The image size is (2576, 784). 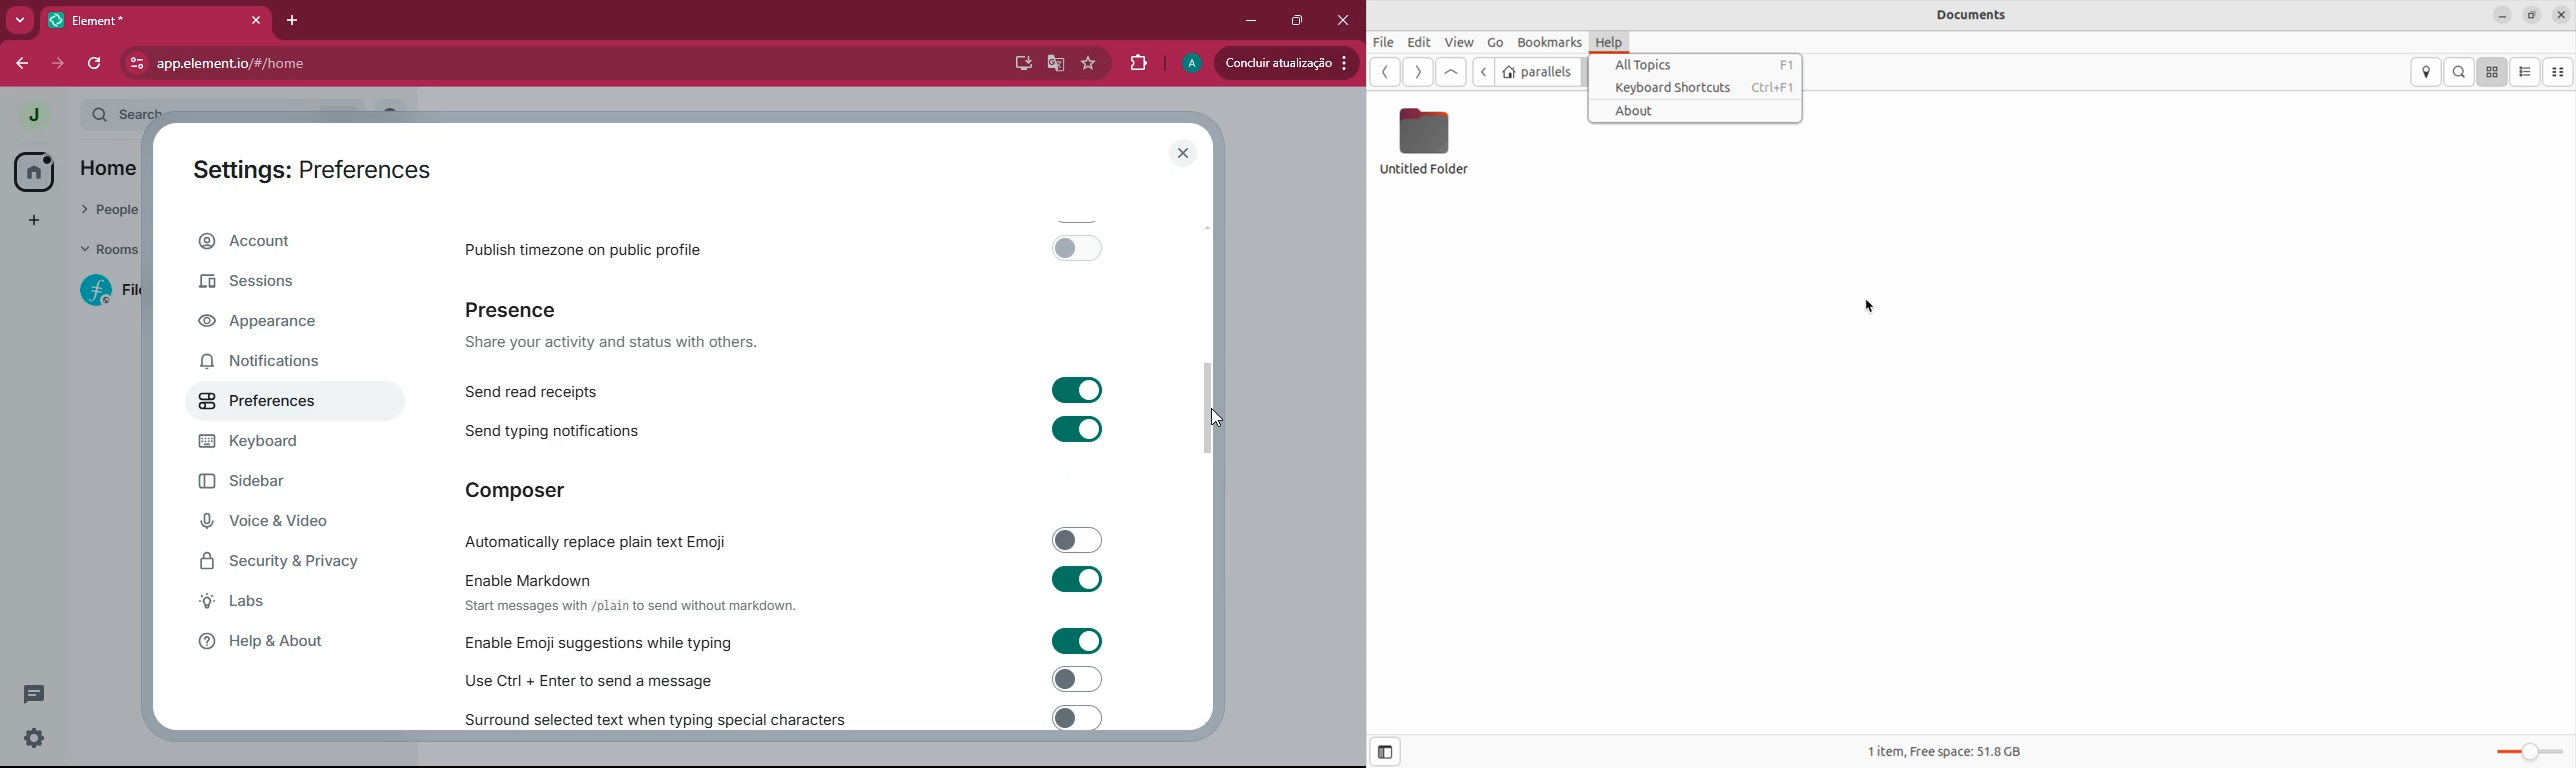 What do you see at coordinates (30, 694) in the screenshot?
I see `comments` at bounding box center [30, 694].